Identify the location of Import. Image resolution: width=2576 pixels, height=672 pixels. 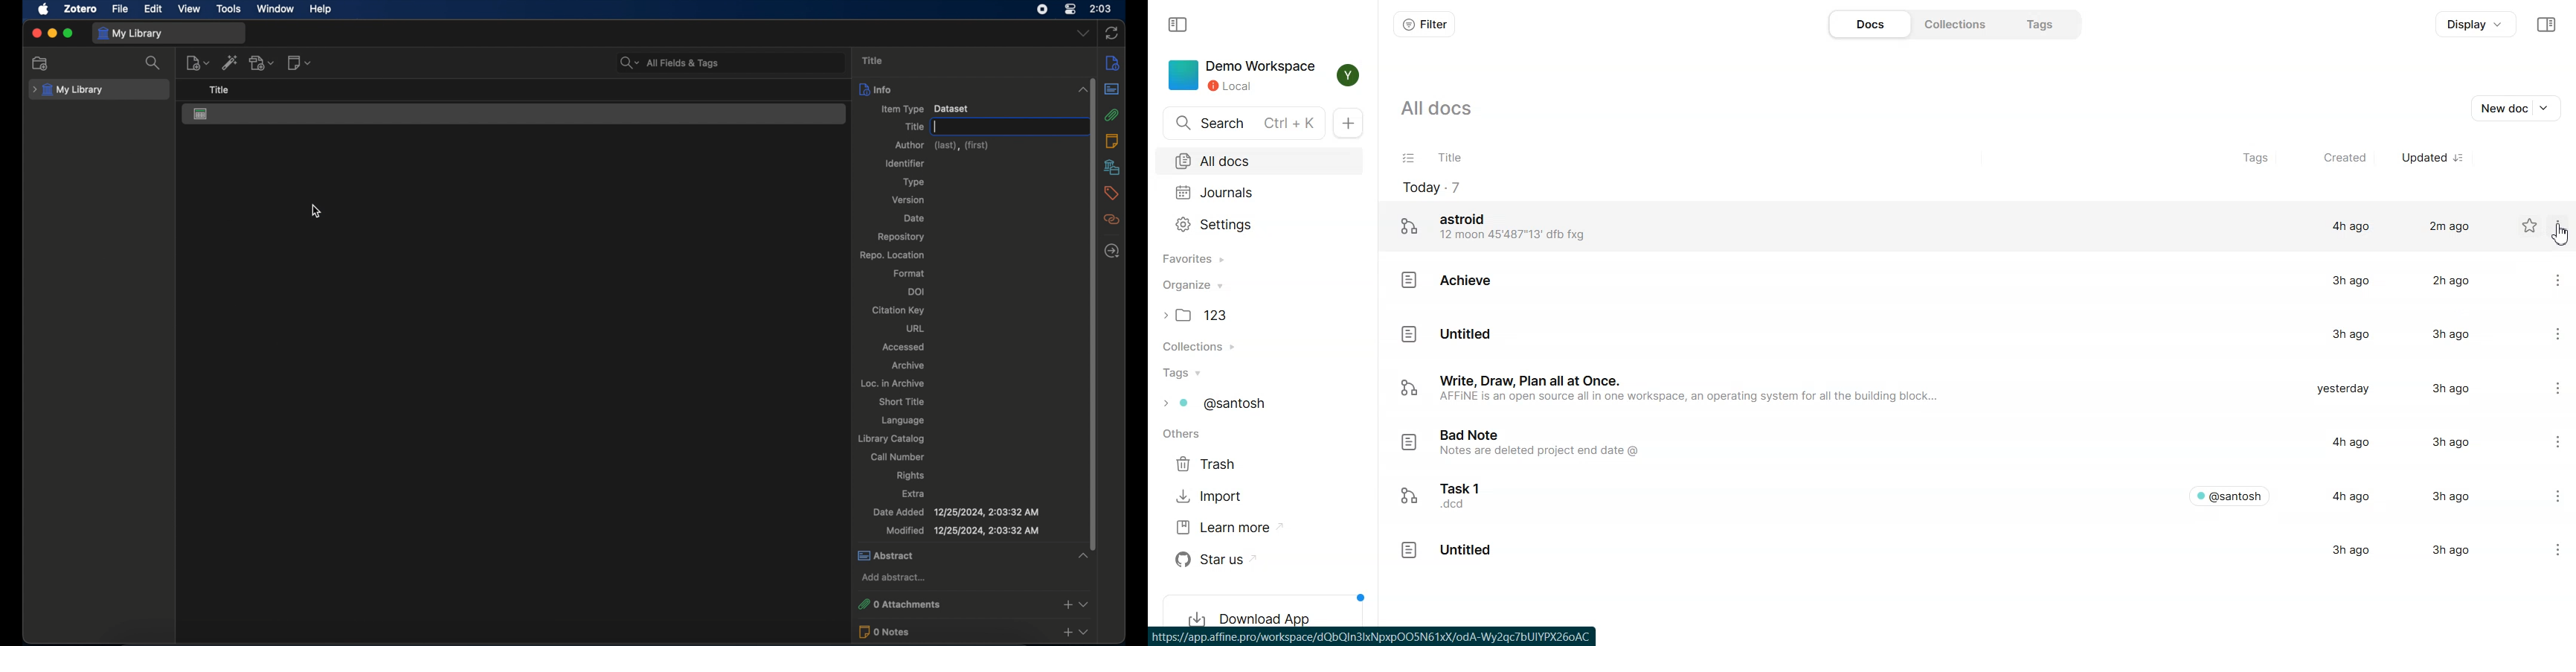
(1214, 496).